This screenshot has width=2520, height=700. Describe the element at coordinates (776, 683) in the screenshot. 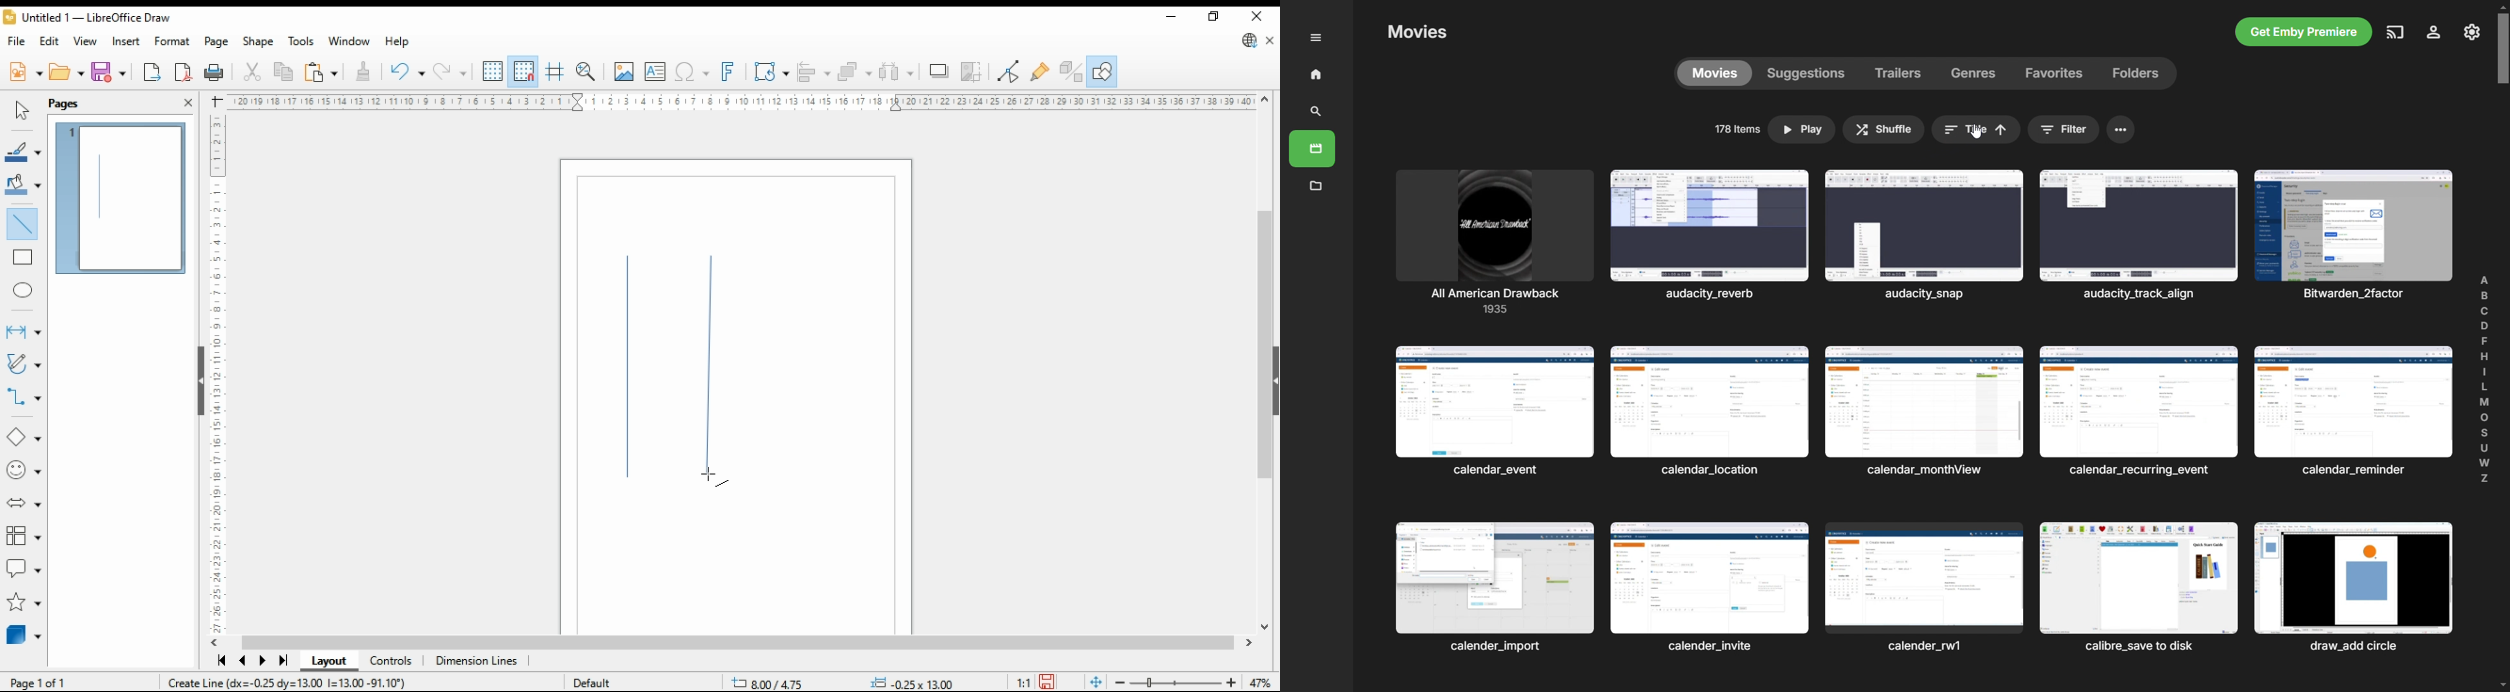

I see `-21.15/11.78` at that location.